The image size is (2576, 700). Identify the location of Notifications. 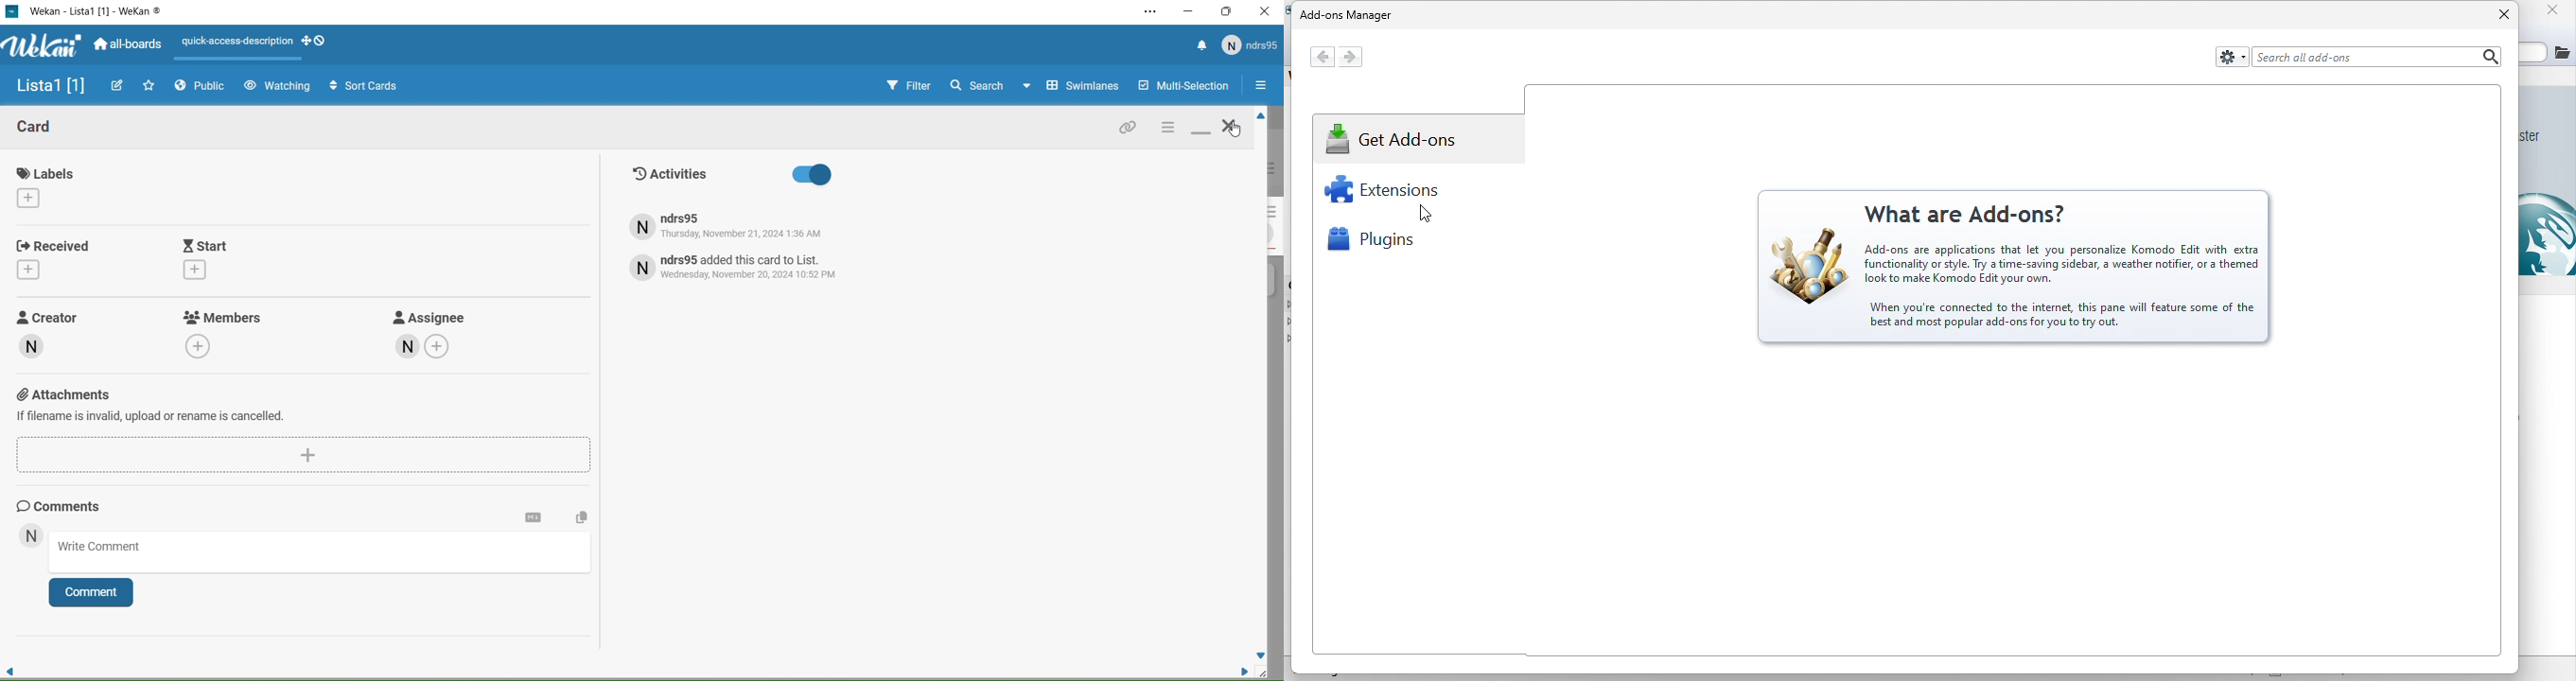
(1202, 47).